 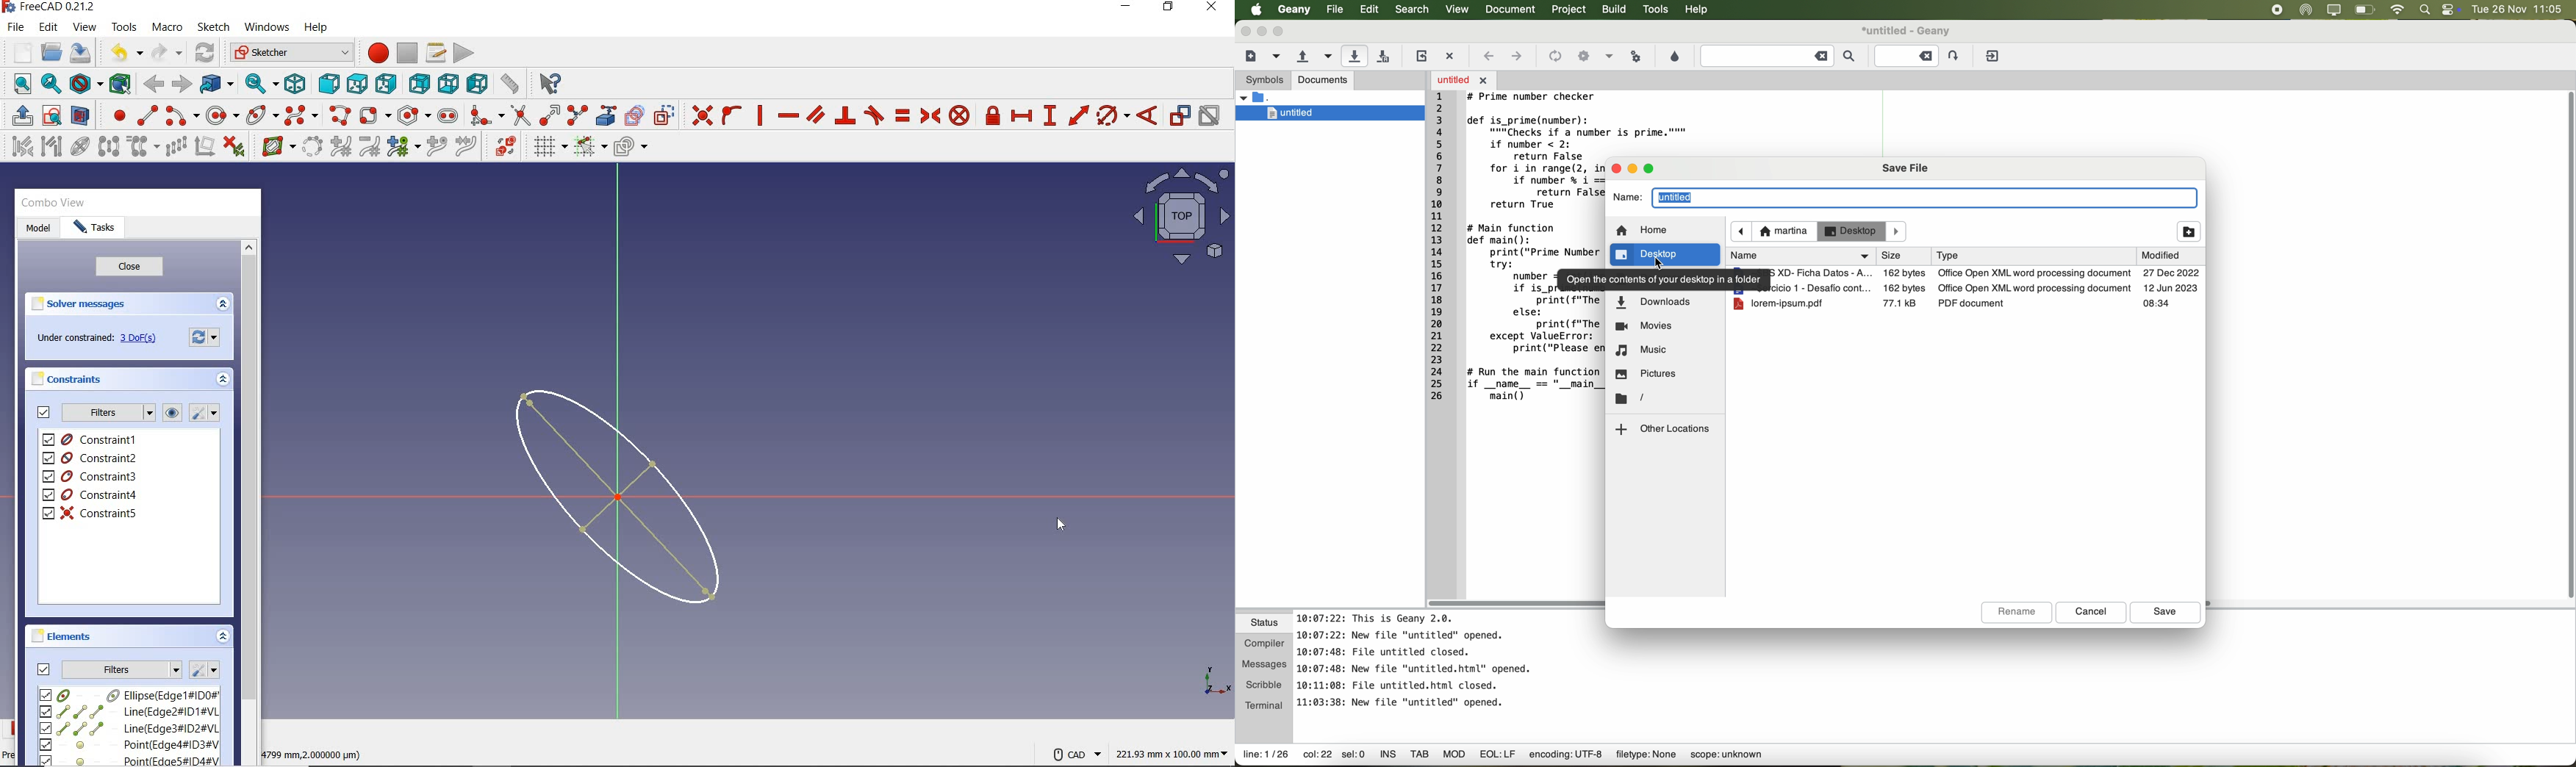 What do you see at coordinates (434, 51) in the screenshot?
I see `macros` at bounding box center [434, 51].